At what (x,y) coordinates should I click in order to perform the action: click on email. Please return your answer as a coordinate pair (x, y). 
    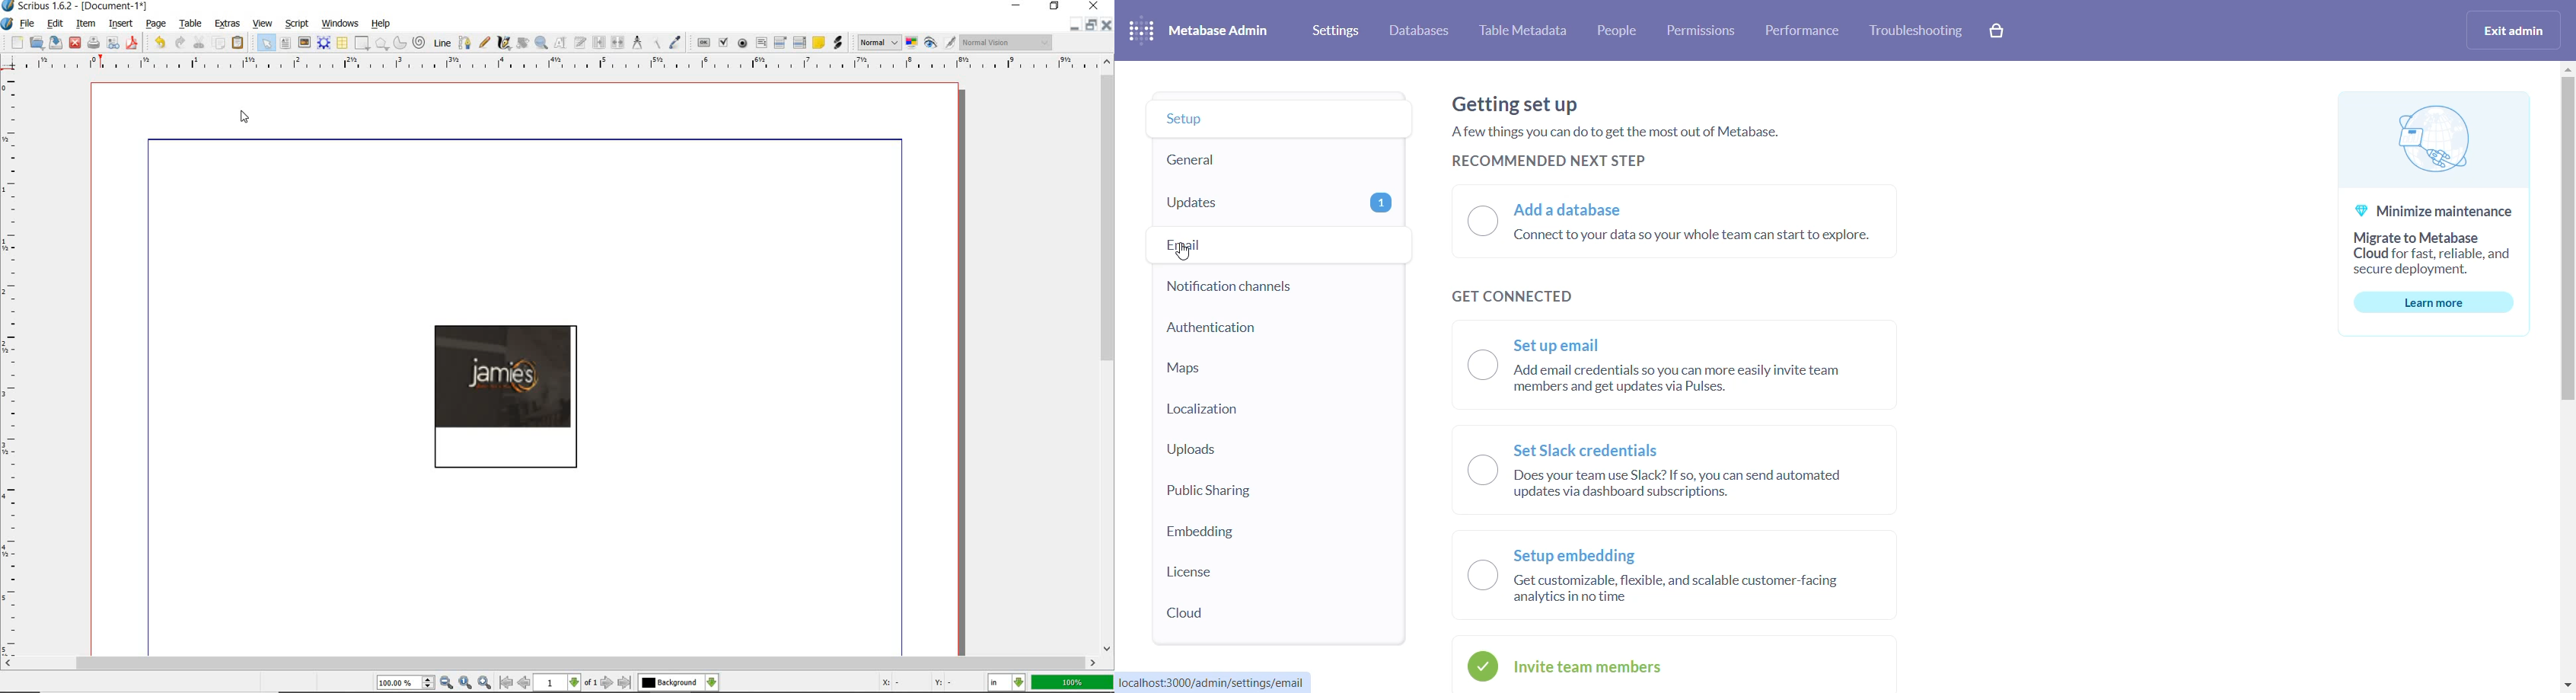
    Looking at the image, I should click on (1264, 247).